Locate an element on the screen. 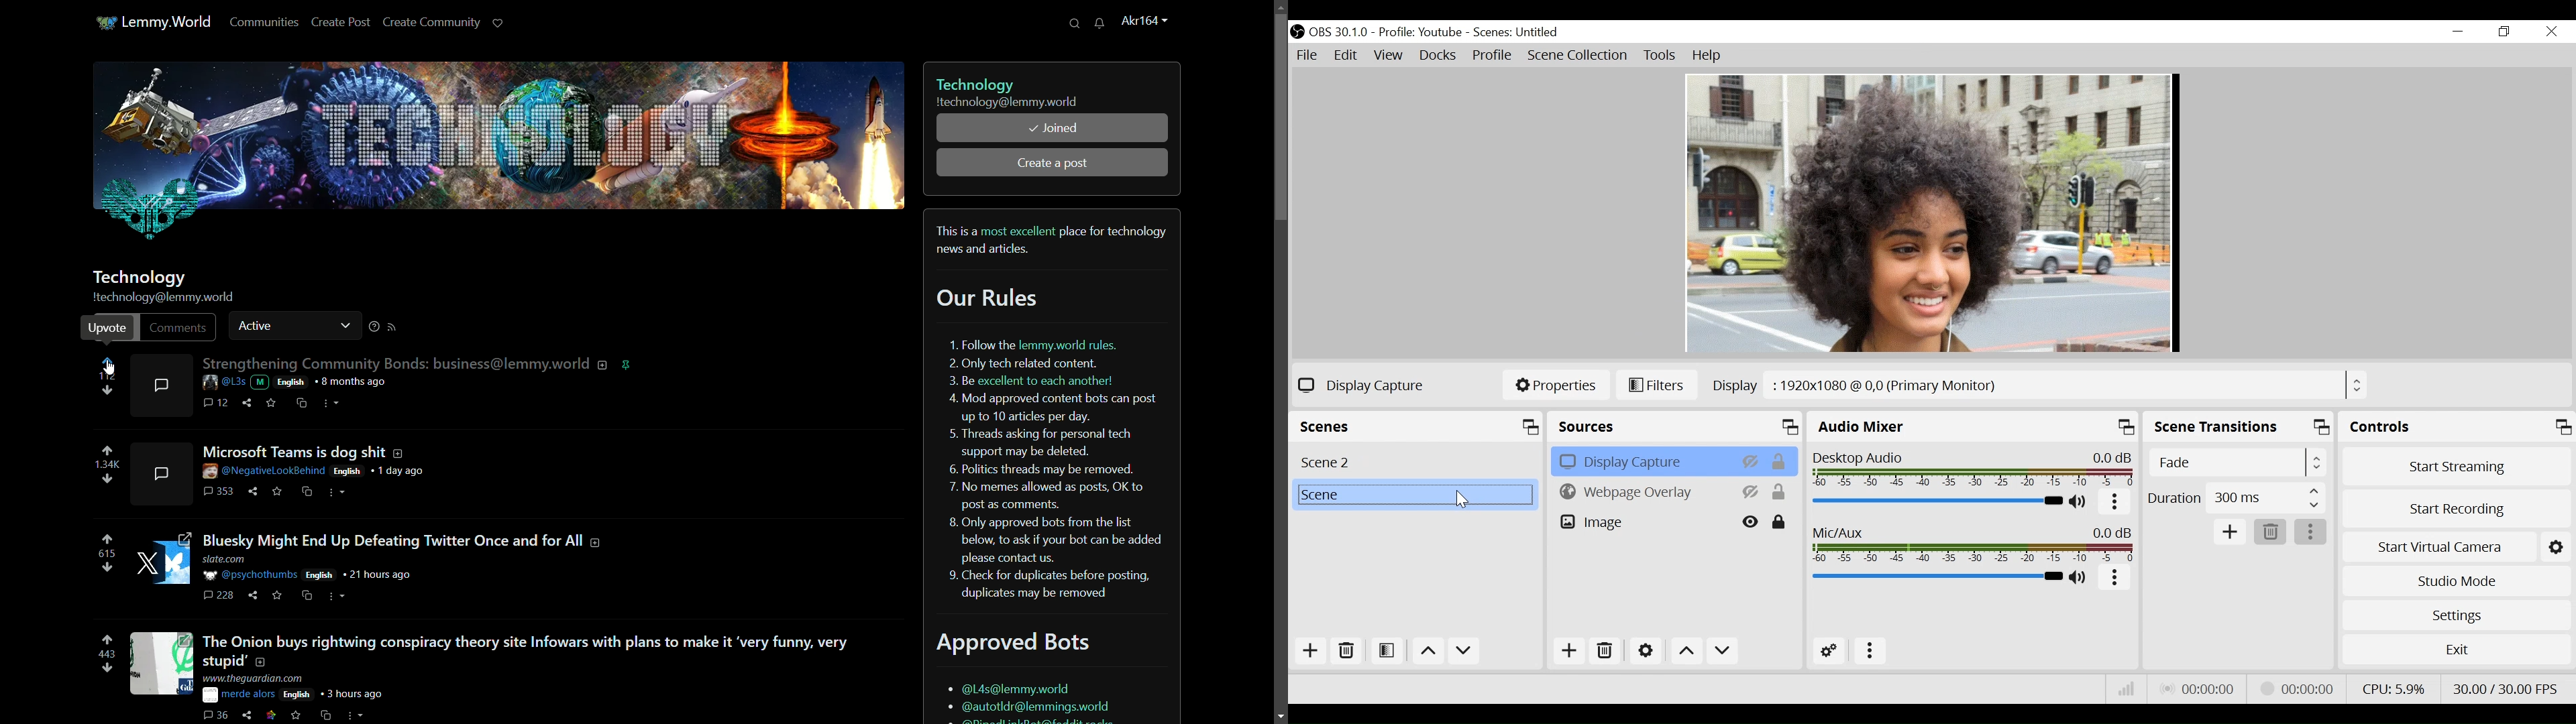 The width and height of the screenshot is (2576, 728). Control is located at coordinates (2456, 426).